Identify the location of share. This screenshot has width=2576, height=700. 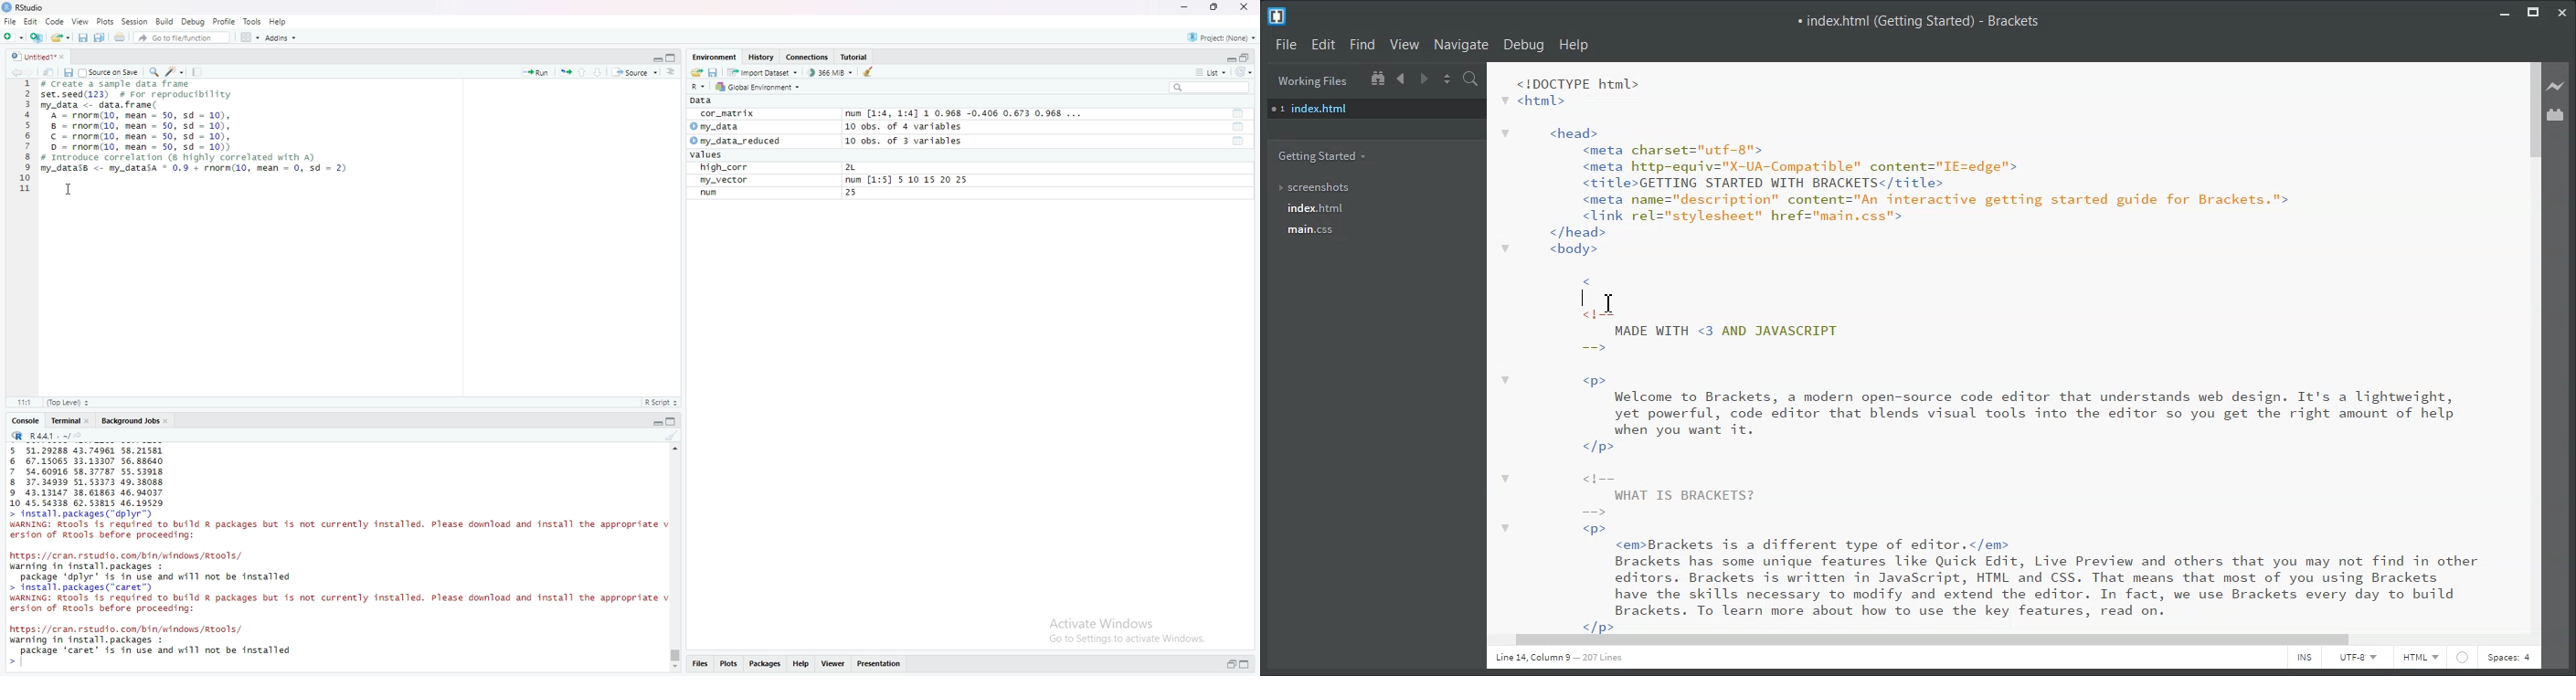
(79, 436).